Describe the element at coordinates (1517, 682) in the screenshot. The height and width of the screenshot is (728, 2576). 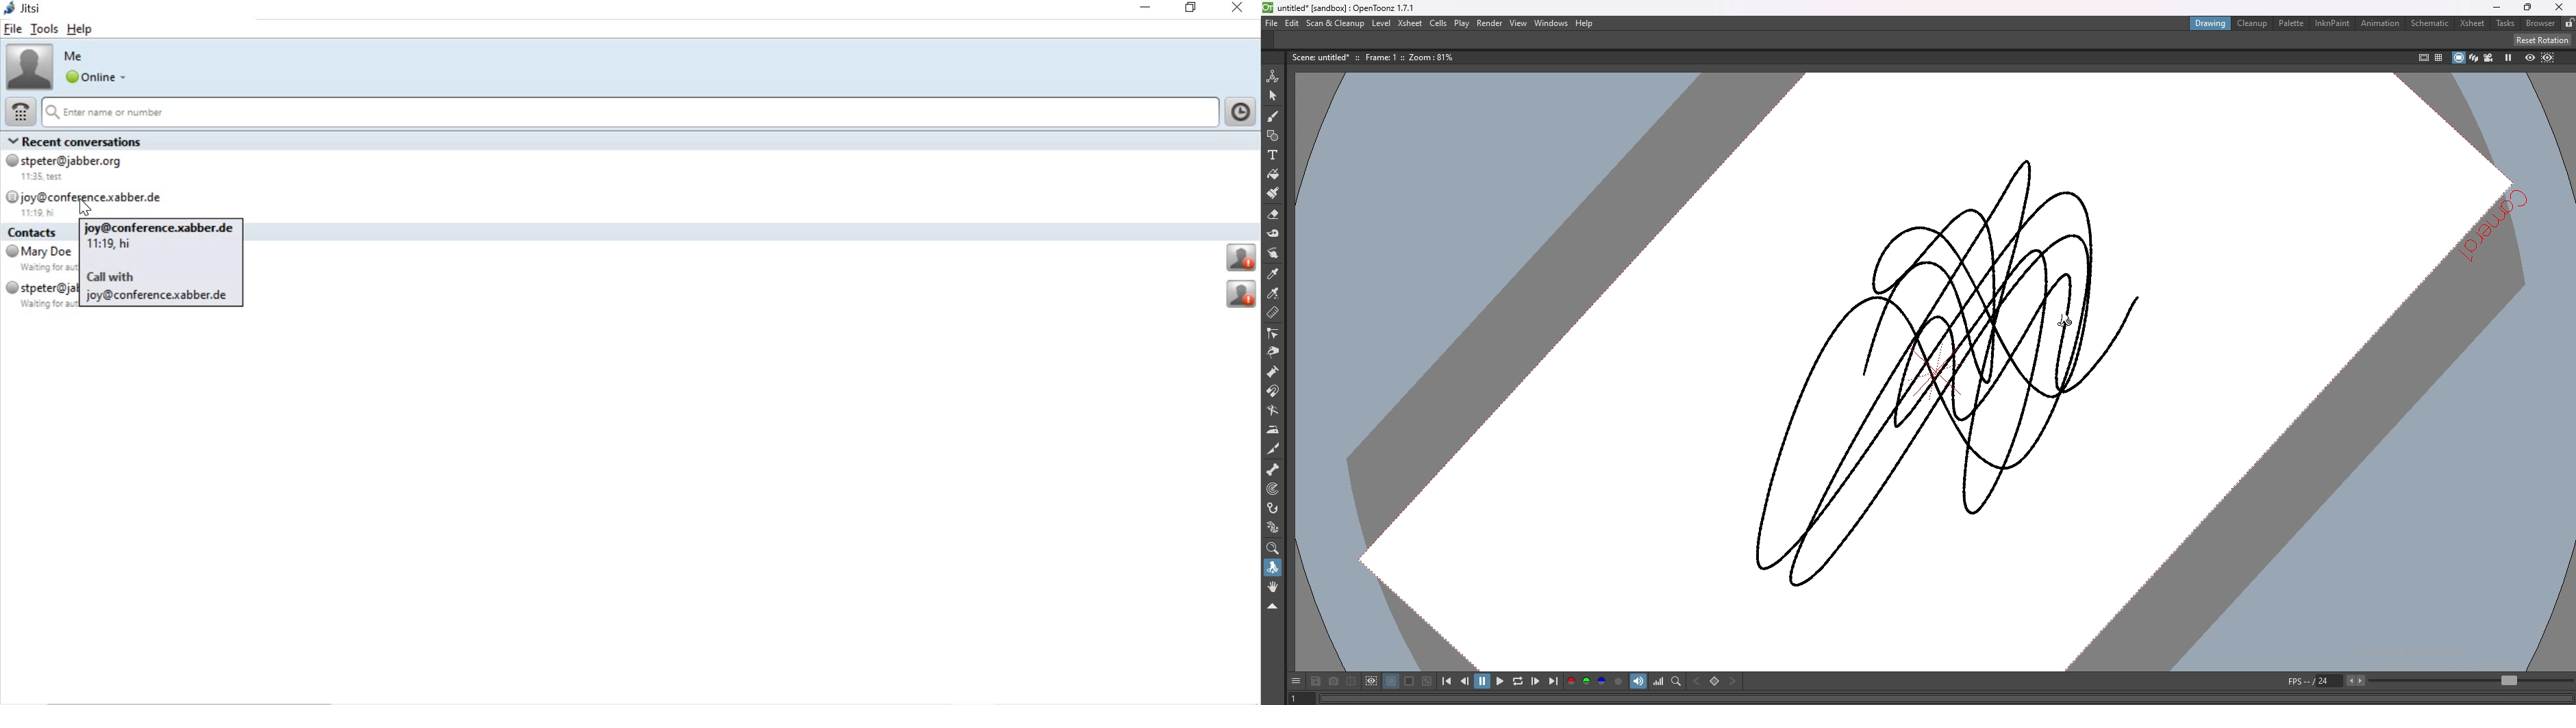
I see `loop` at that location.